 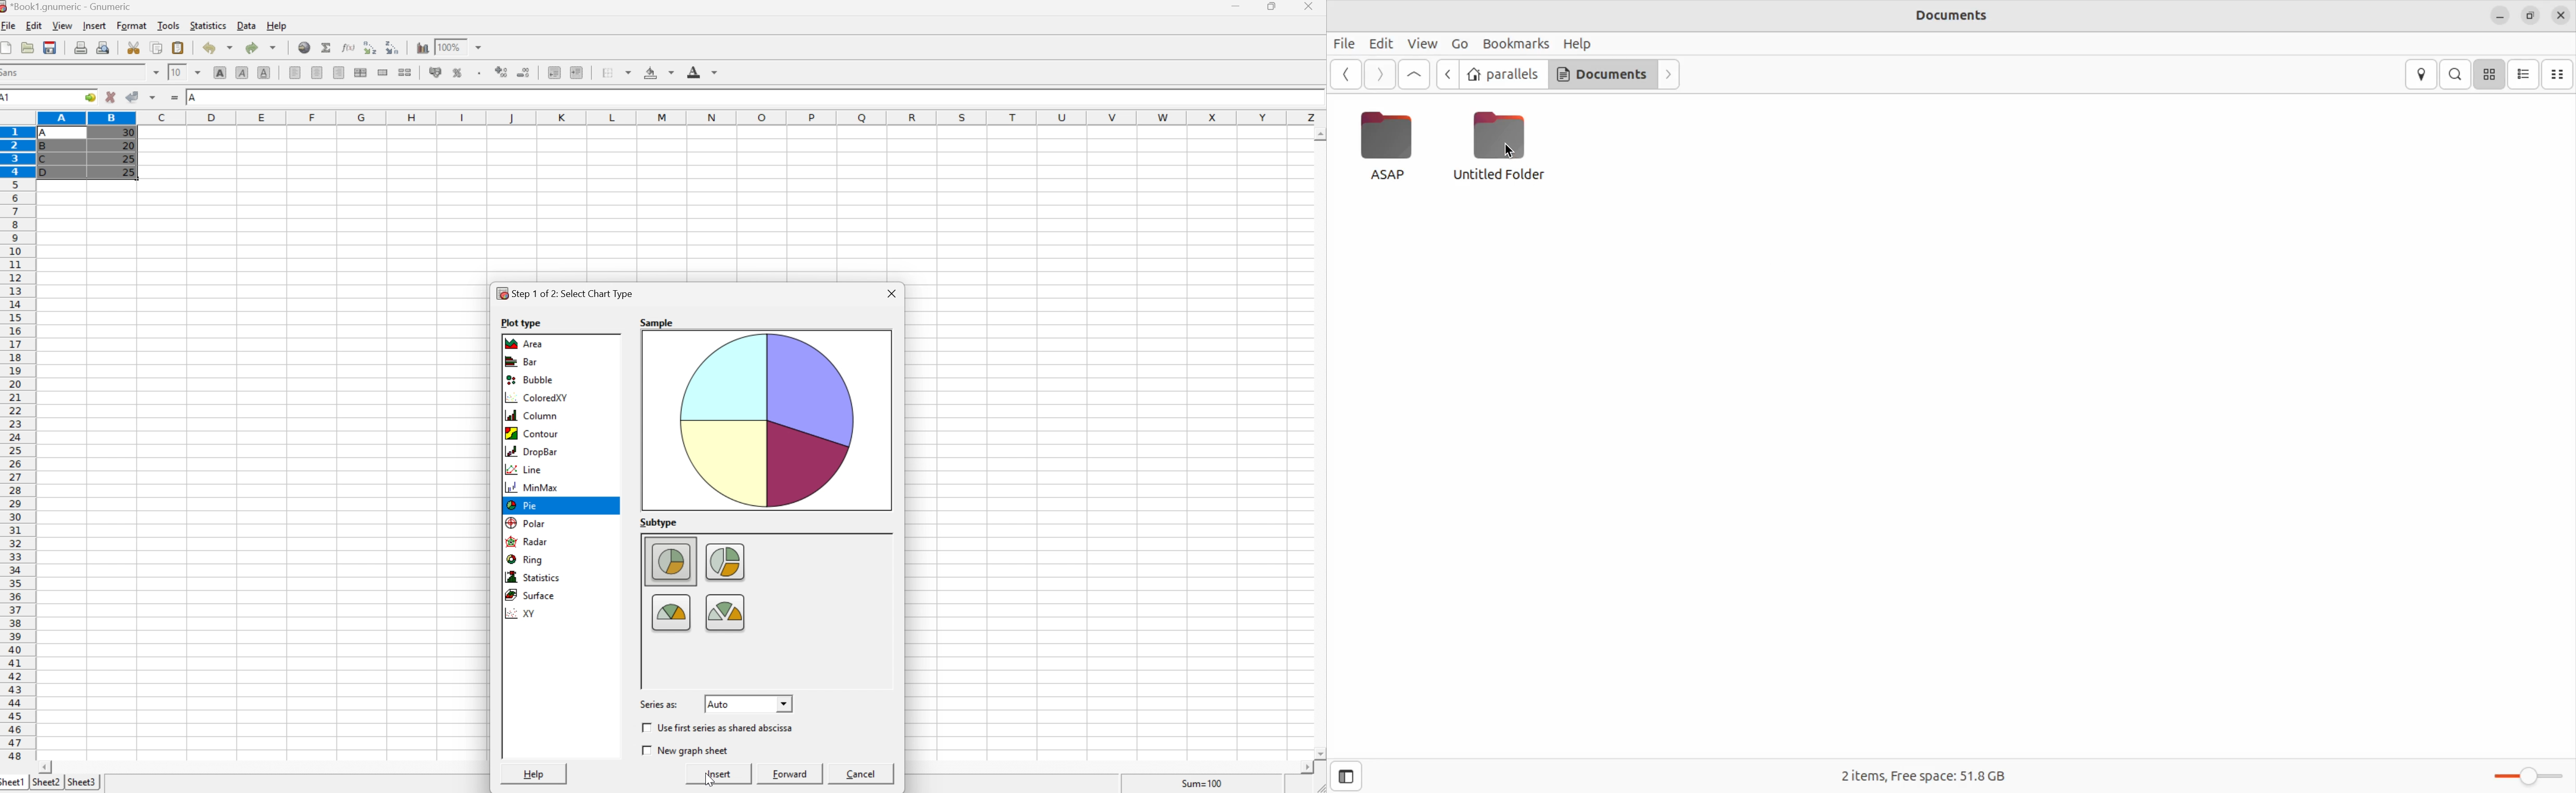 What do you see at coordinates (447, 46) in the screenshot?
I see `100%` at bounding box center [447, 46].